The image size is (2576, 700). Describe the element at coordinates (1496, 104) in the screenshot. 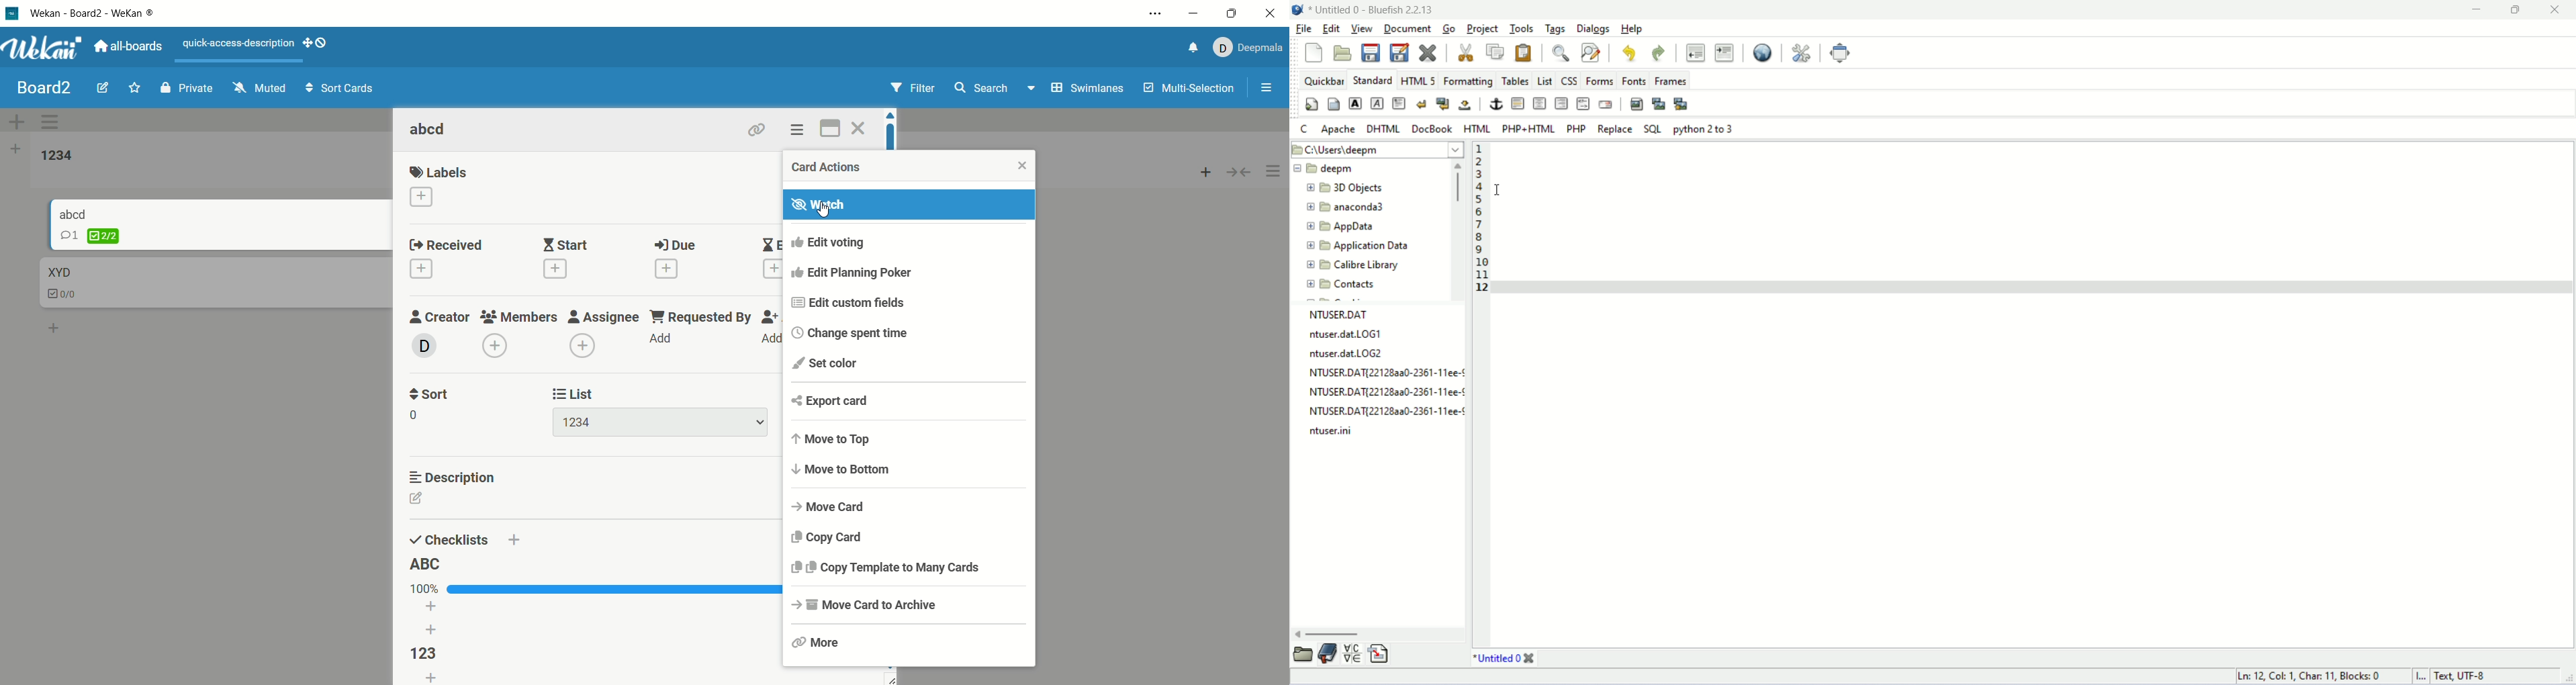

I see `anchor` at that location.